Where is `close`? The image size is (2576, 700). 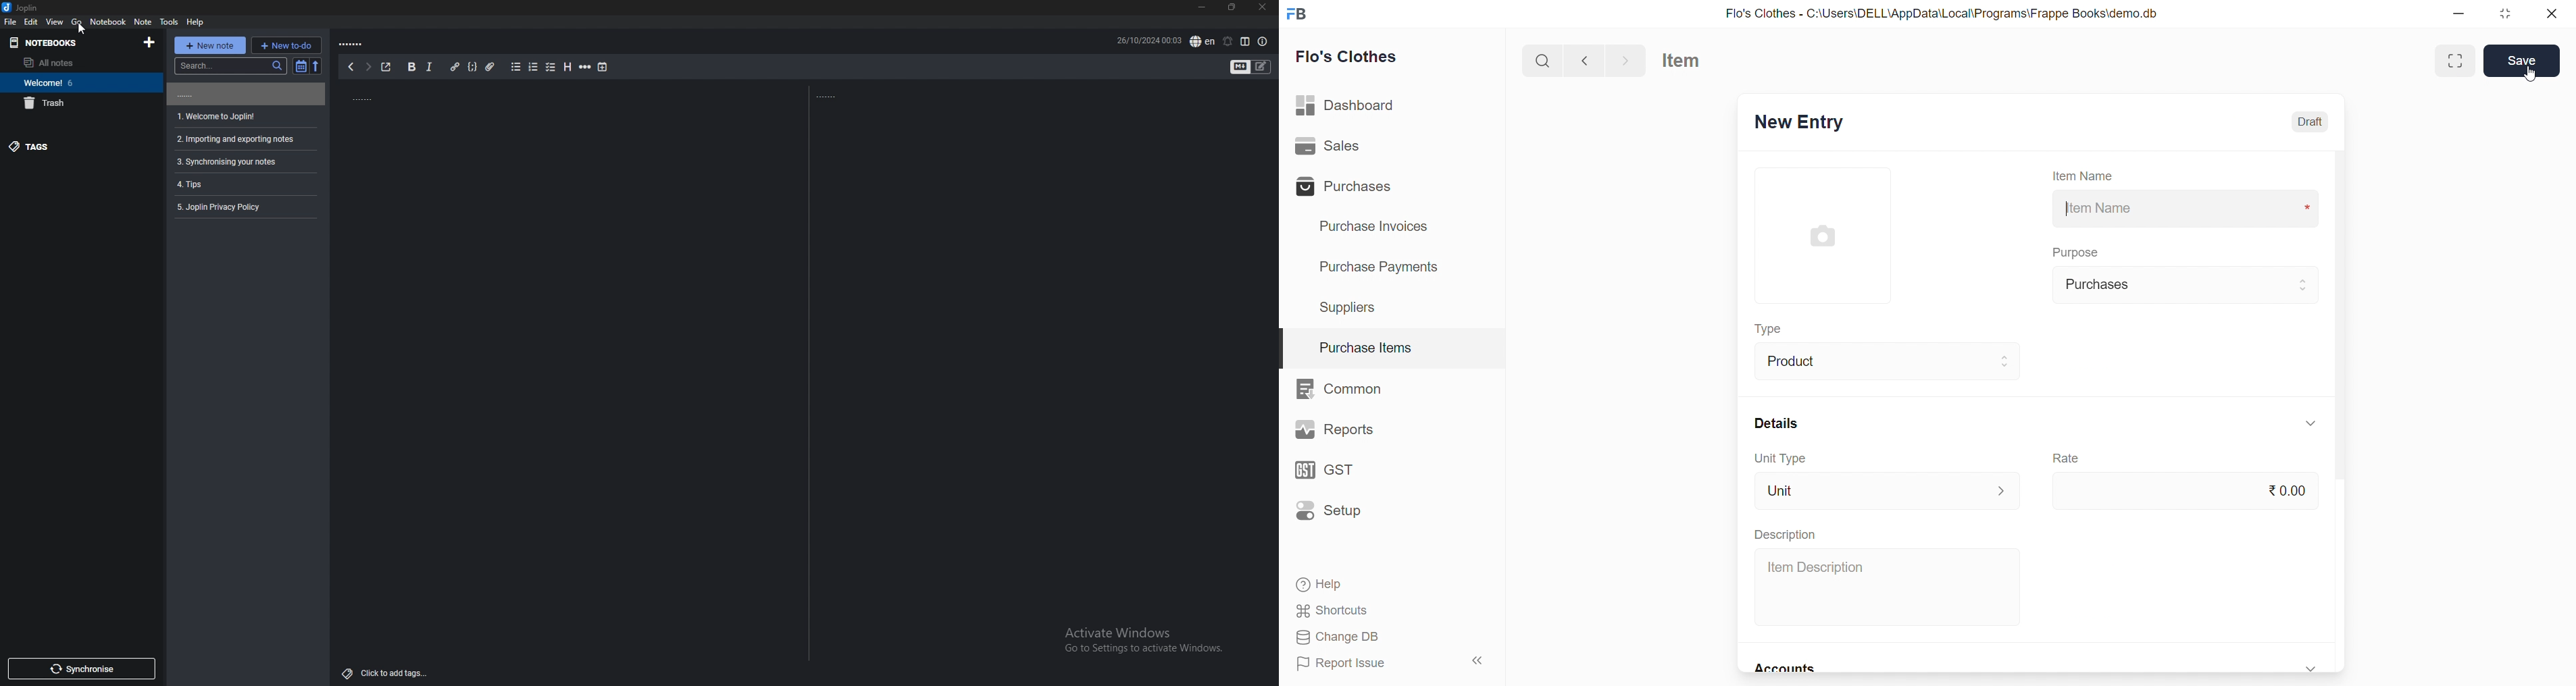
close is located at coordinates (1264, 7).